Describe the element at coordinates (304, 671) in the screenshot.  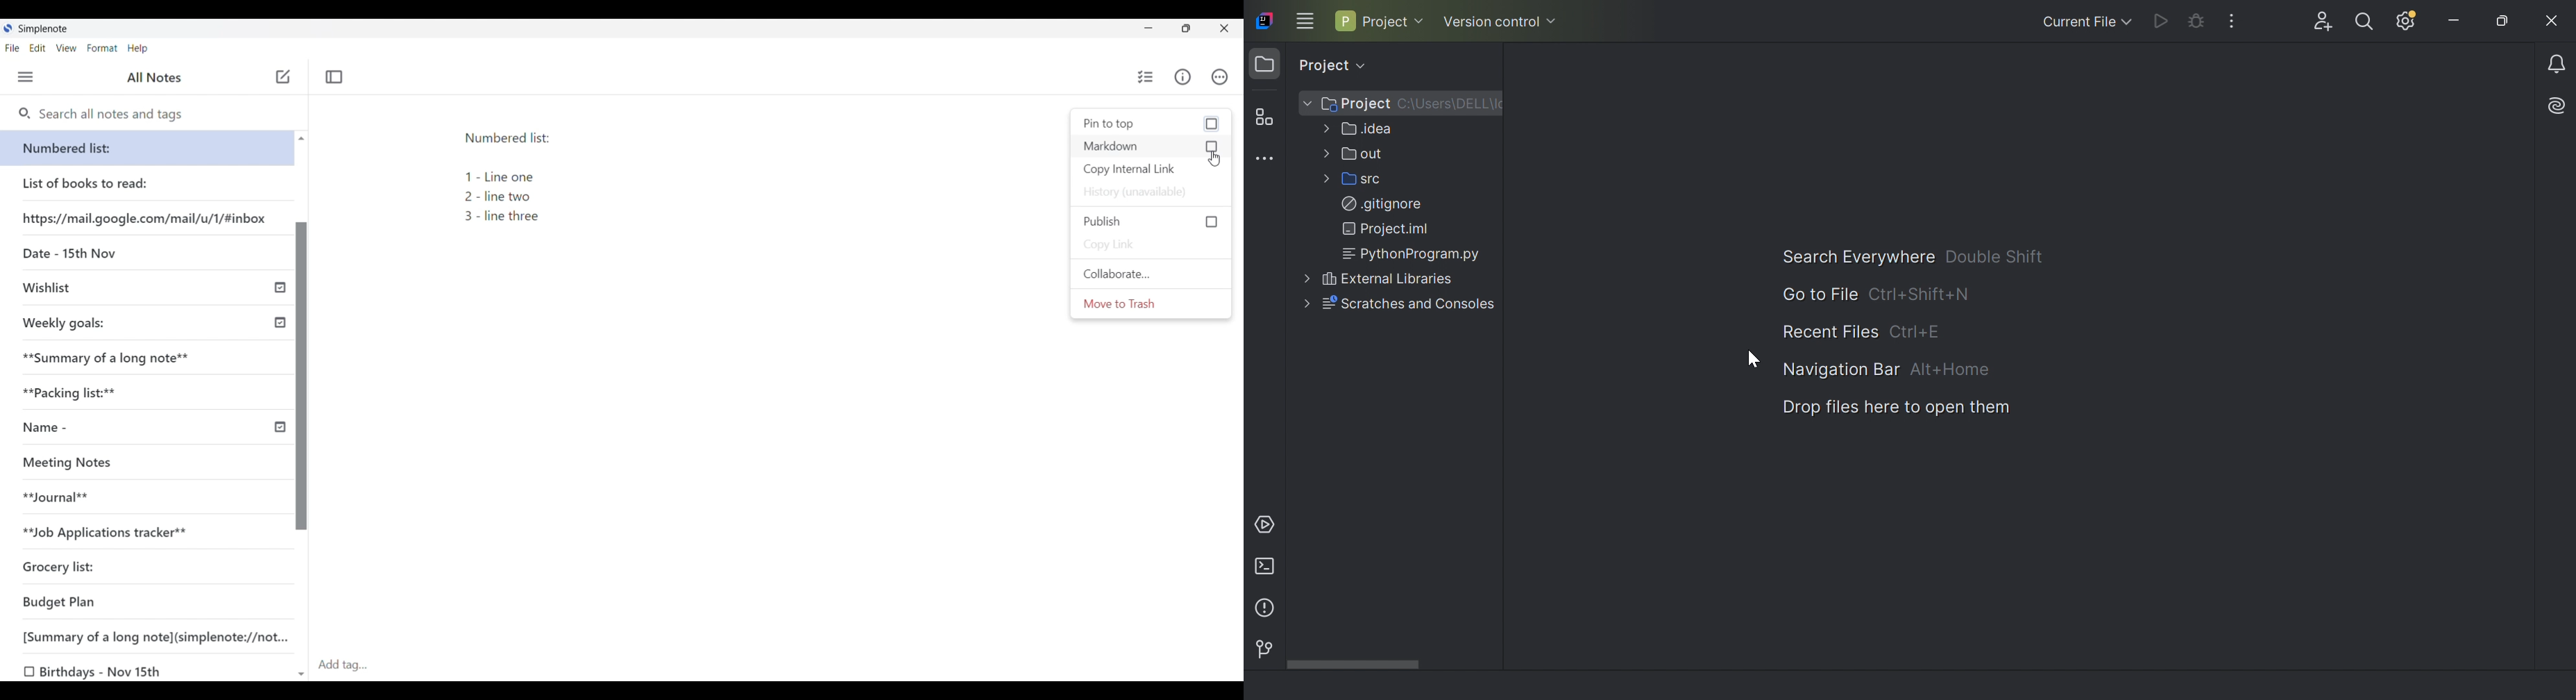
I see `scroll down` at that location.